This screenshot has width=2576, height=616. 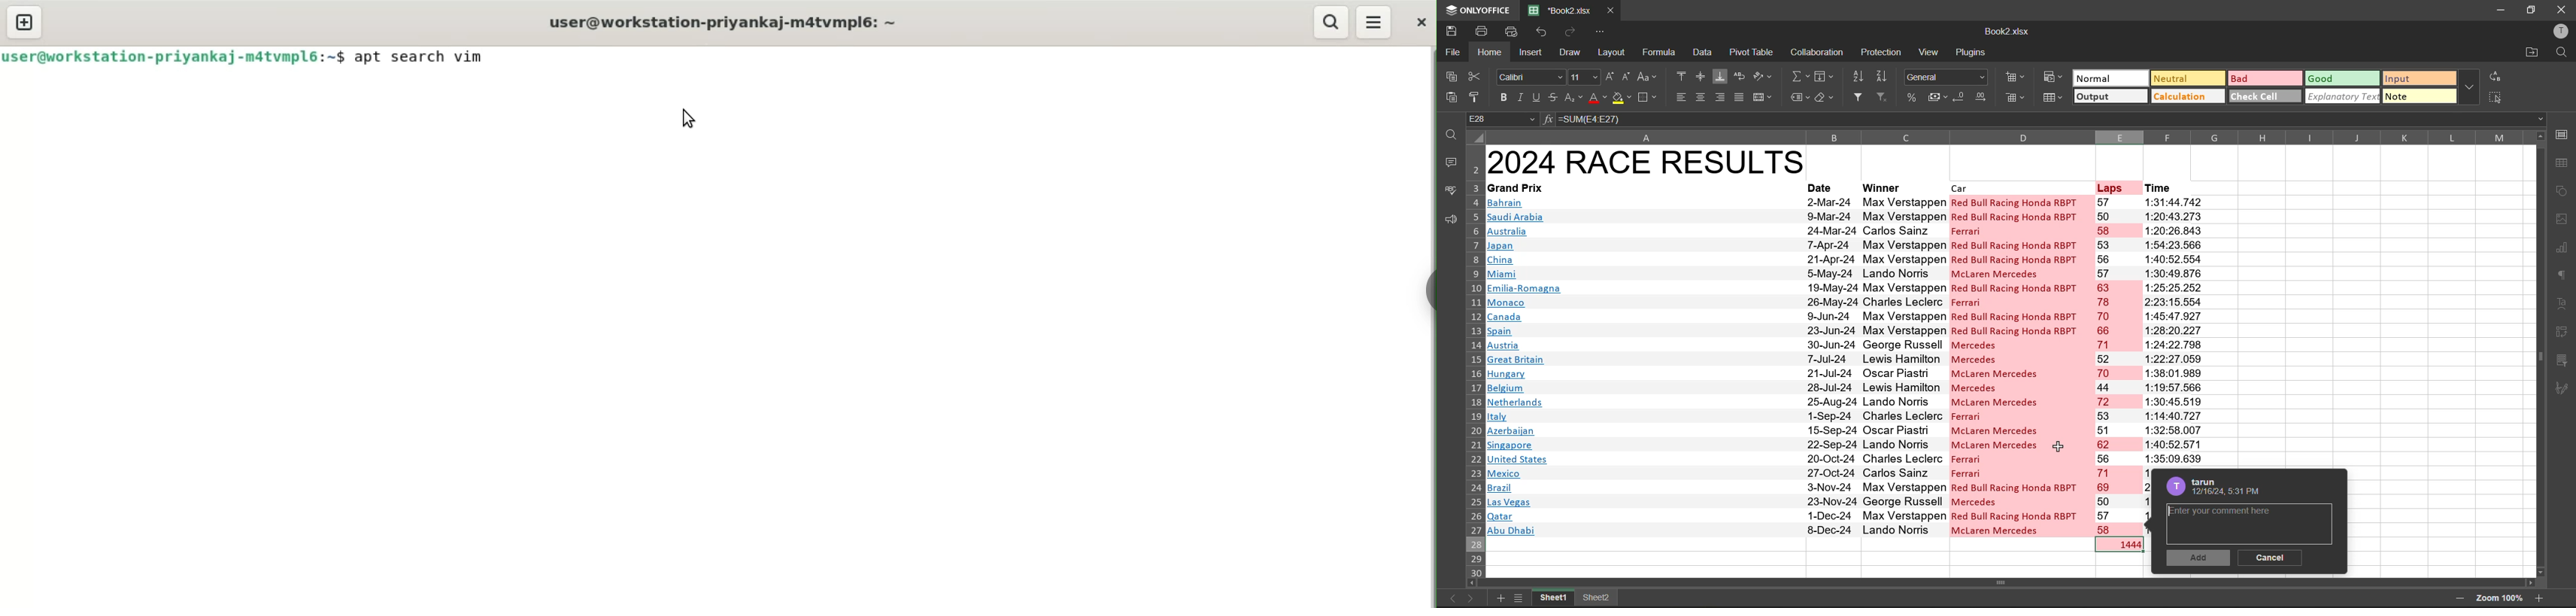 I want to click on underline, so click(x=1537, y=96).